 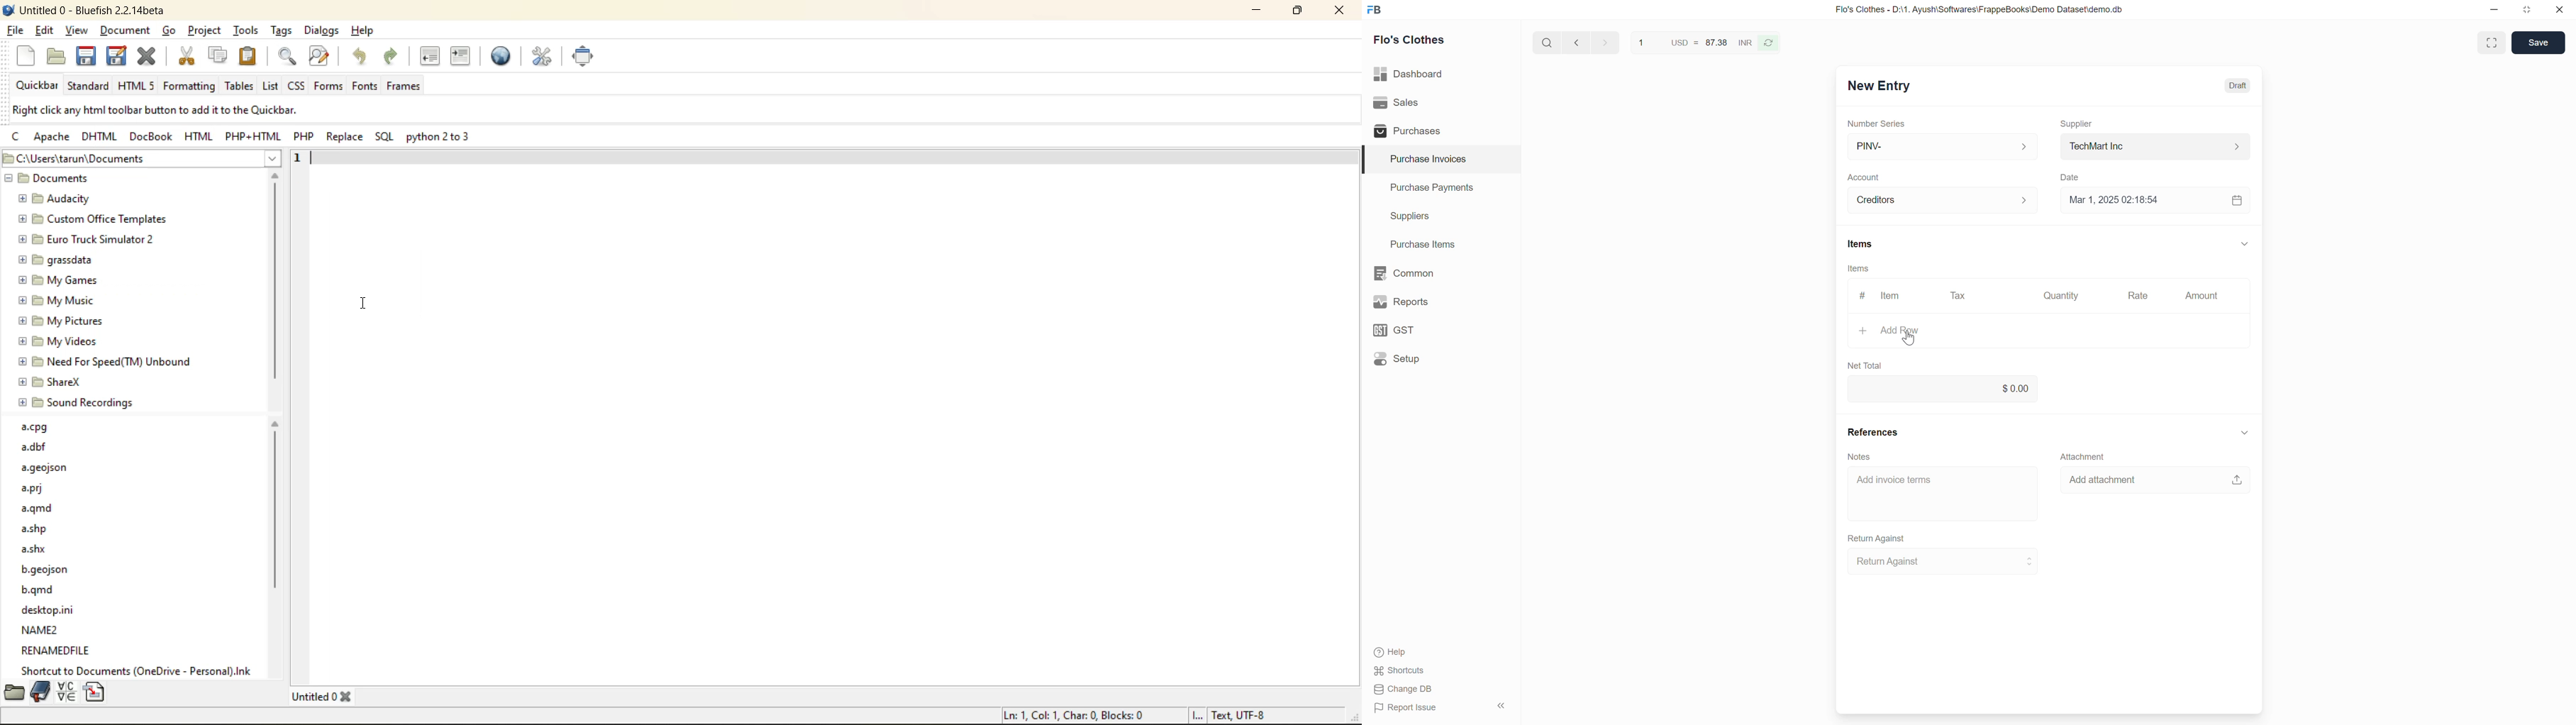 What do you see at coordinates (1866, 366) in the screenshot?
I see `Net Total` at bounding box center [1866, 366].